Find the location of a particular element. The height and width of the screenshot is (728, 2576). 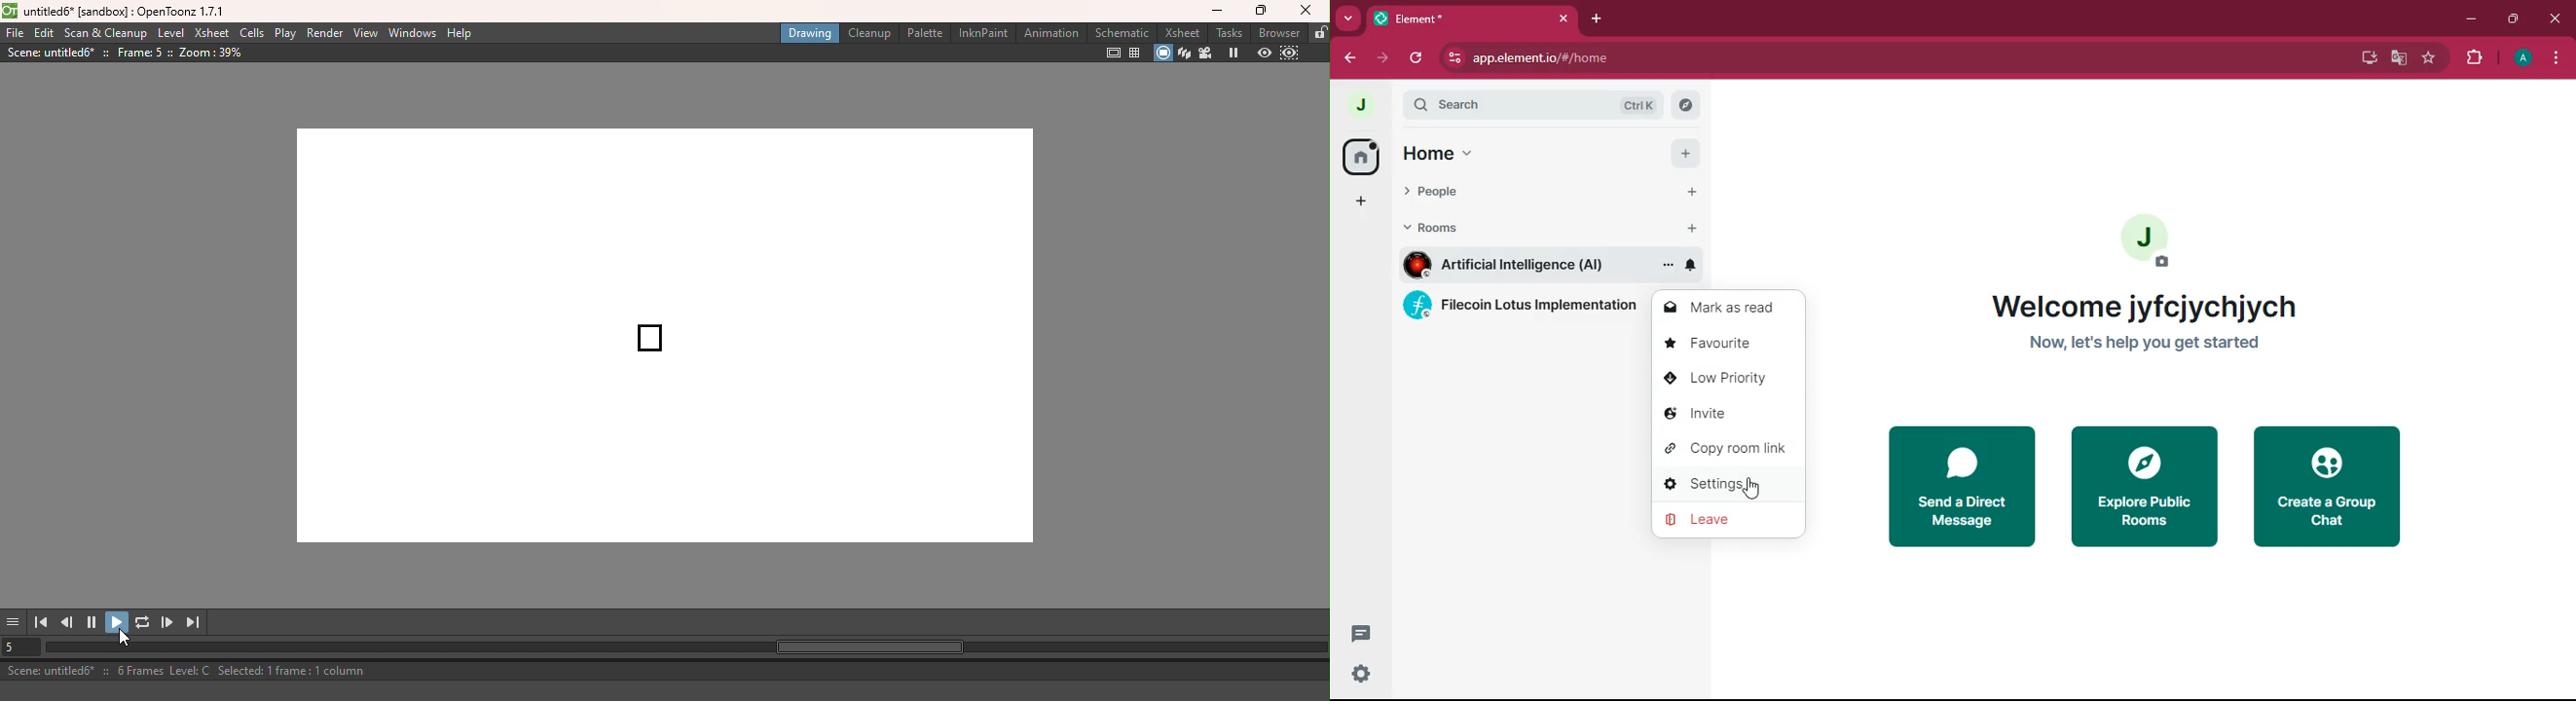

create a group chat is located at coordinates (2326, 487).